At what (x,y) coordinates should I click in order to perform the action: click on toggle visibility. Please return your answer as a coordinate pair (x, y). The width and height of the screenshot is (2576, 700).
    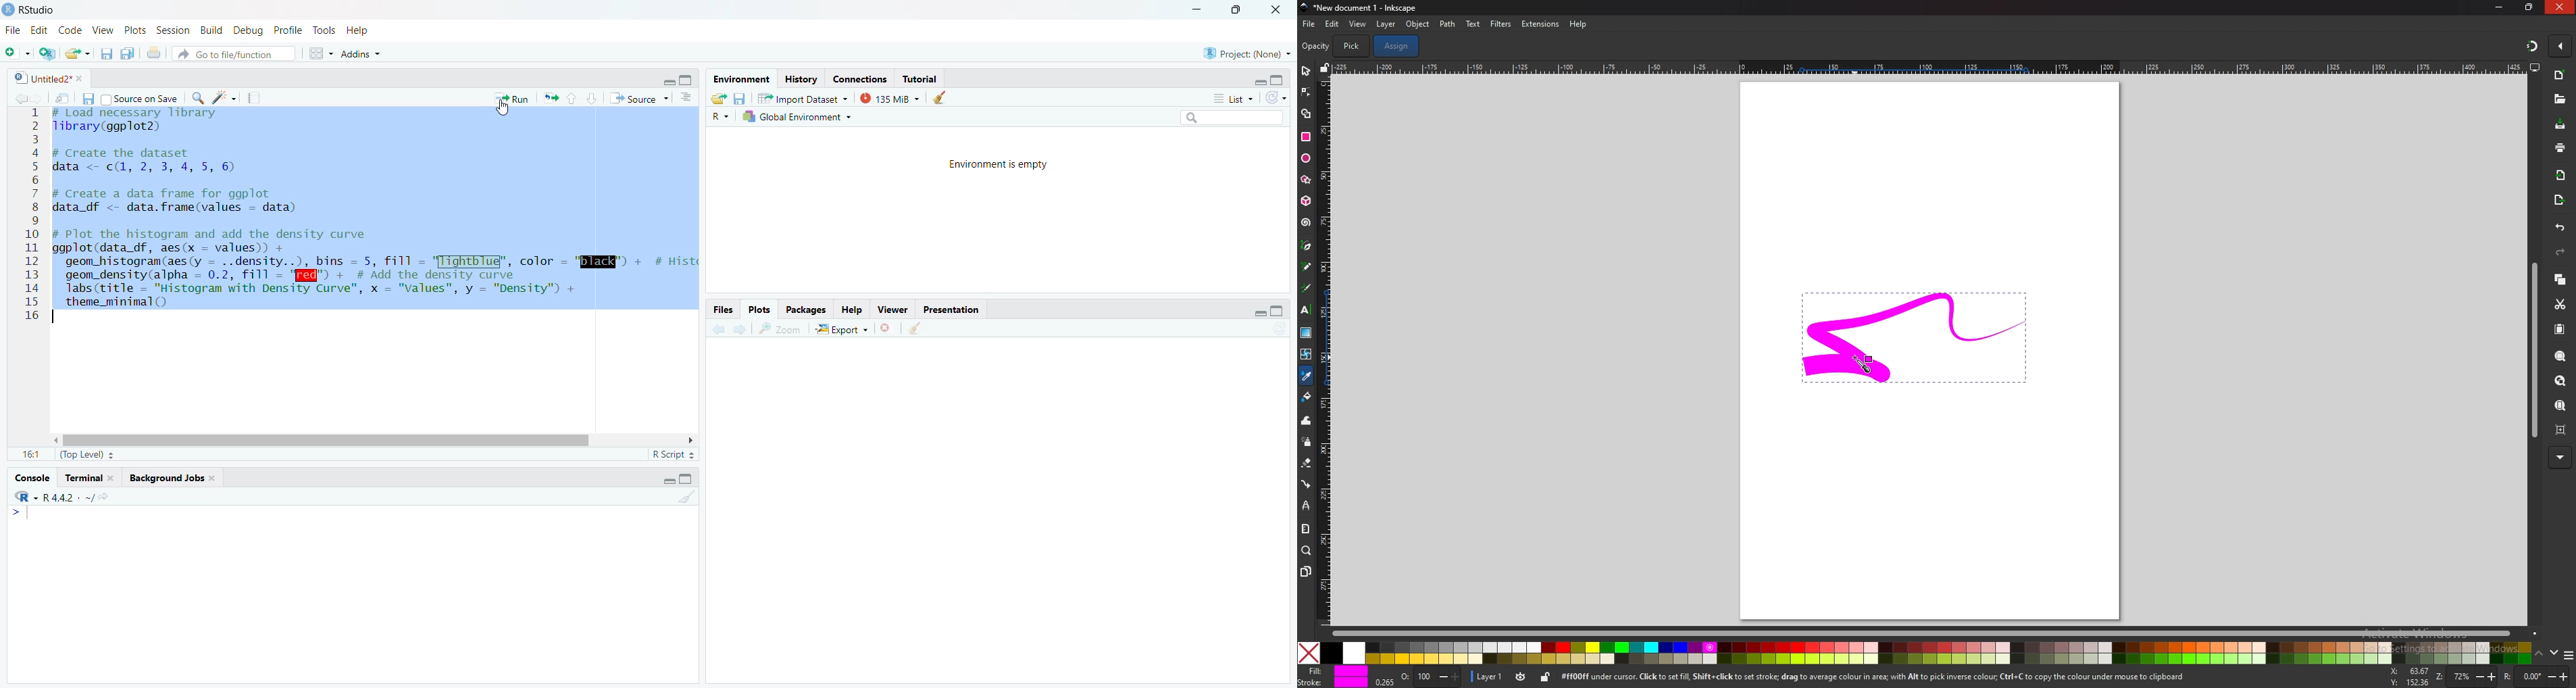
    Looking at the image, I should click on (1521, 677).